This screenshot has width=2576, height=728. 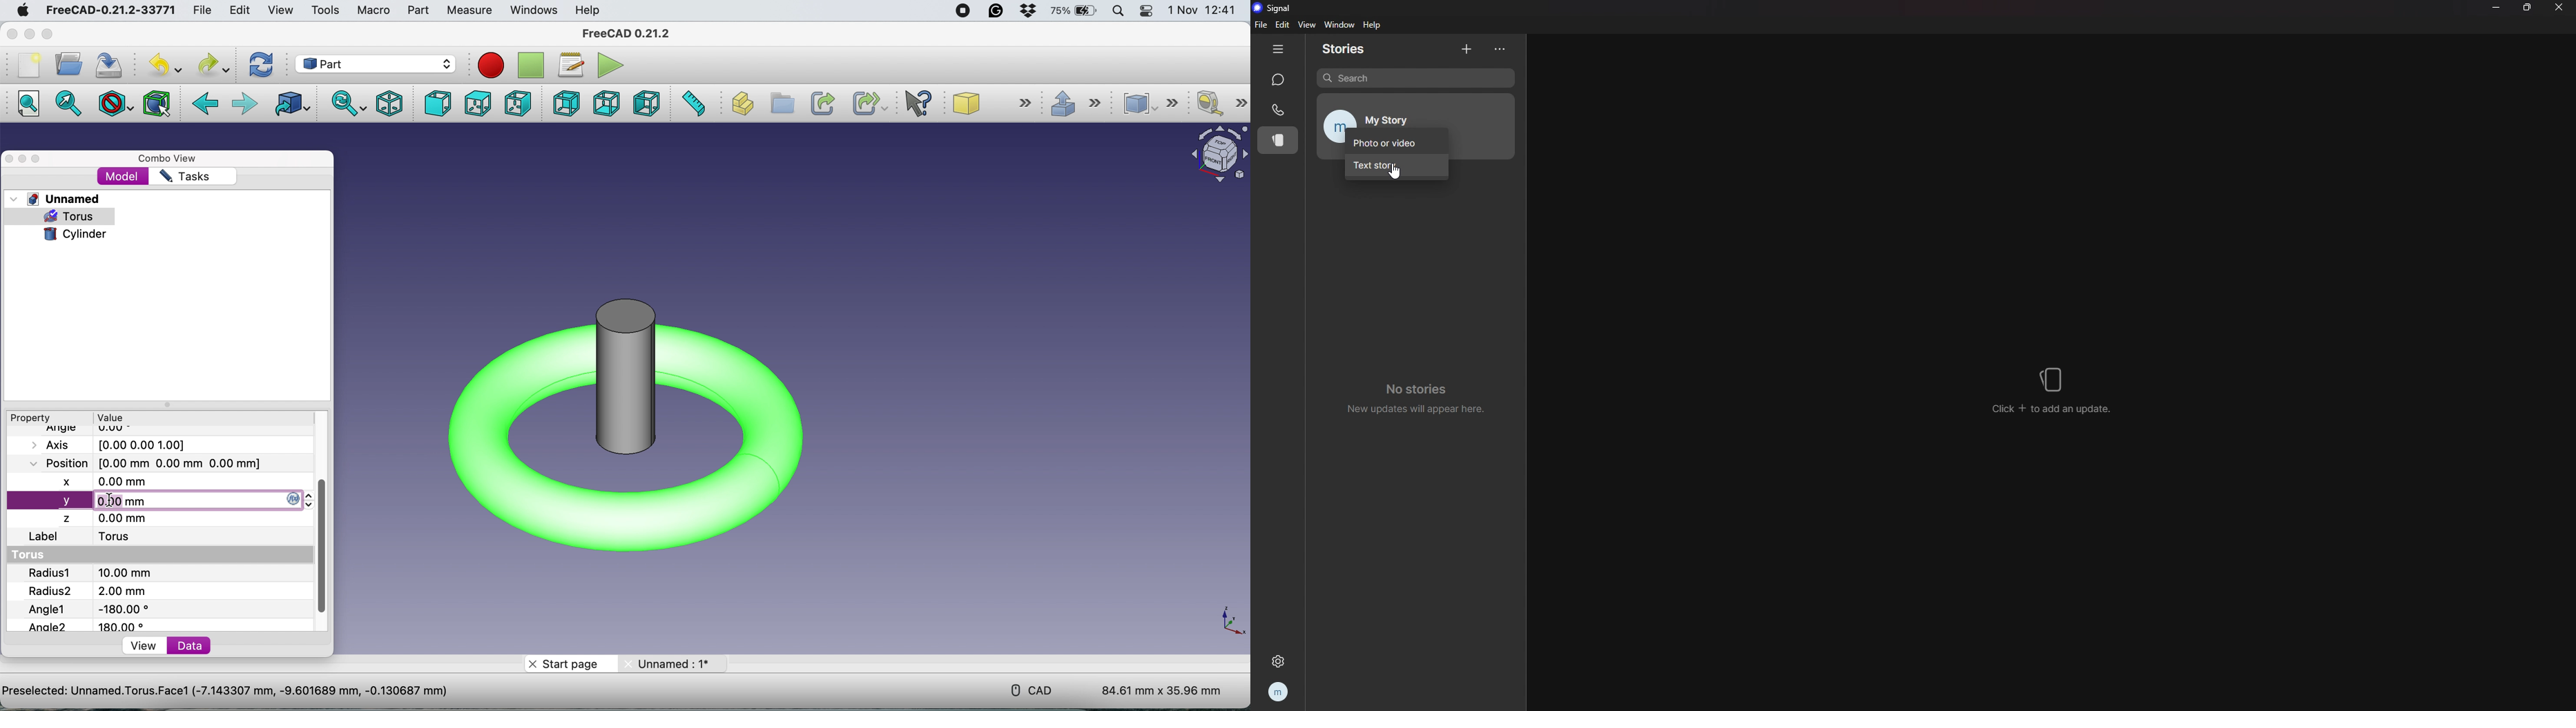 I want to click on model, so click(x=124, y=177).